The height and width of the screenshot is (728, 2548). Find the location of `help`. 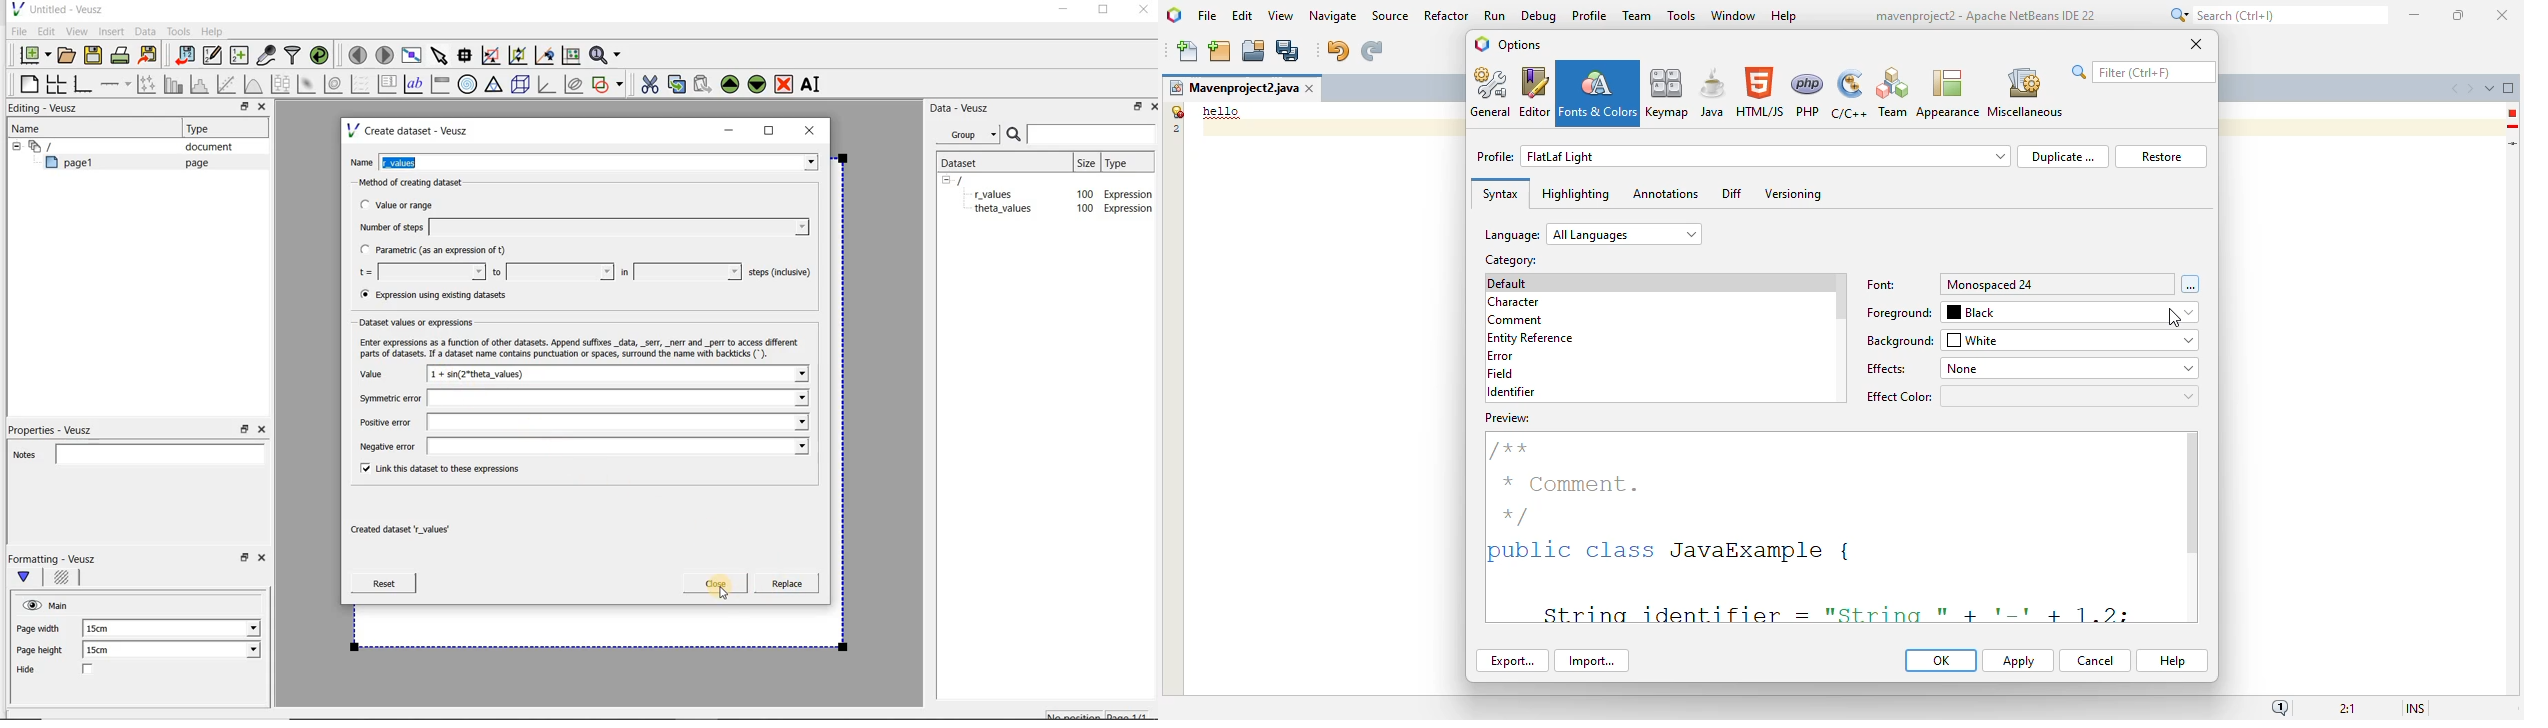

help is located at coordinates (1785, 17).